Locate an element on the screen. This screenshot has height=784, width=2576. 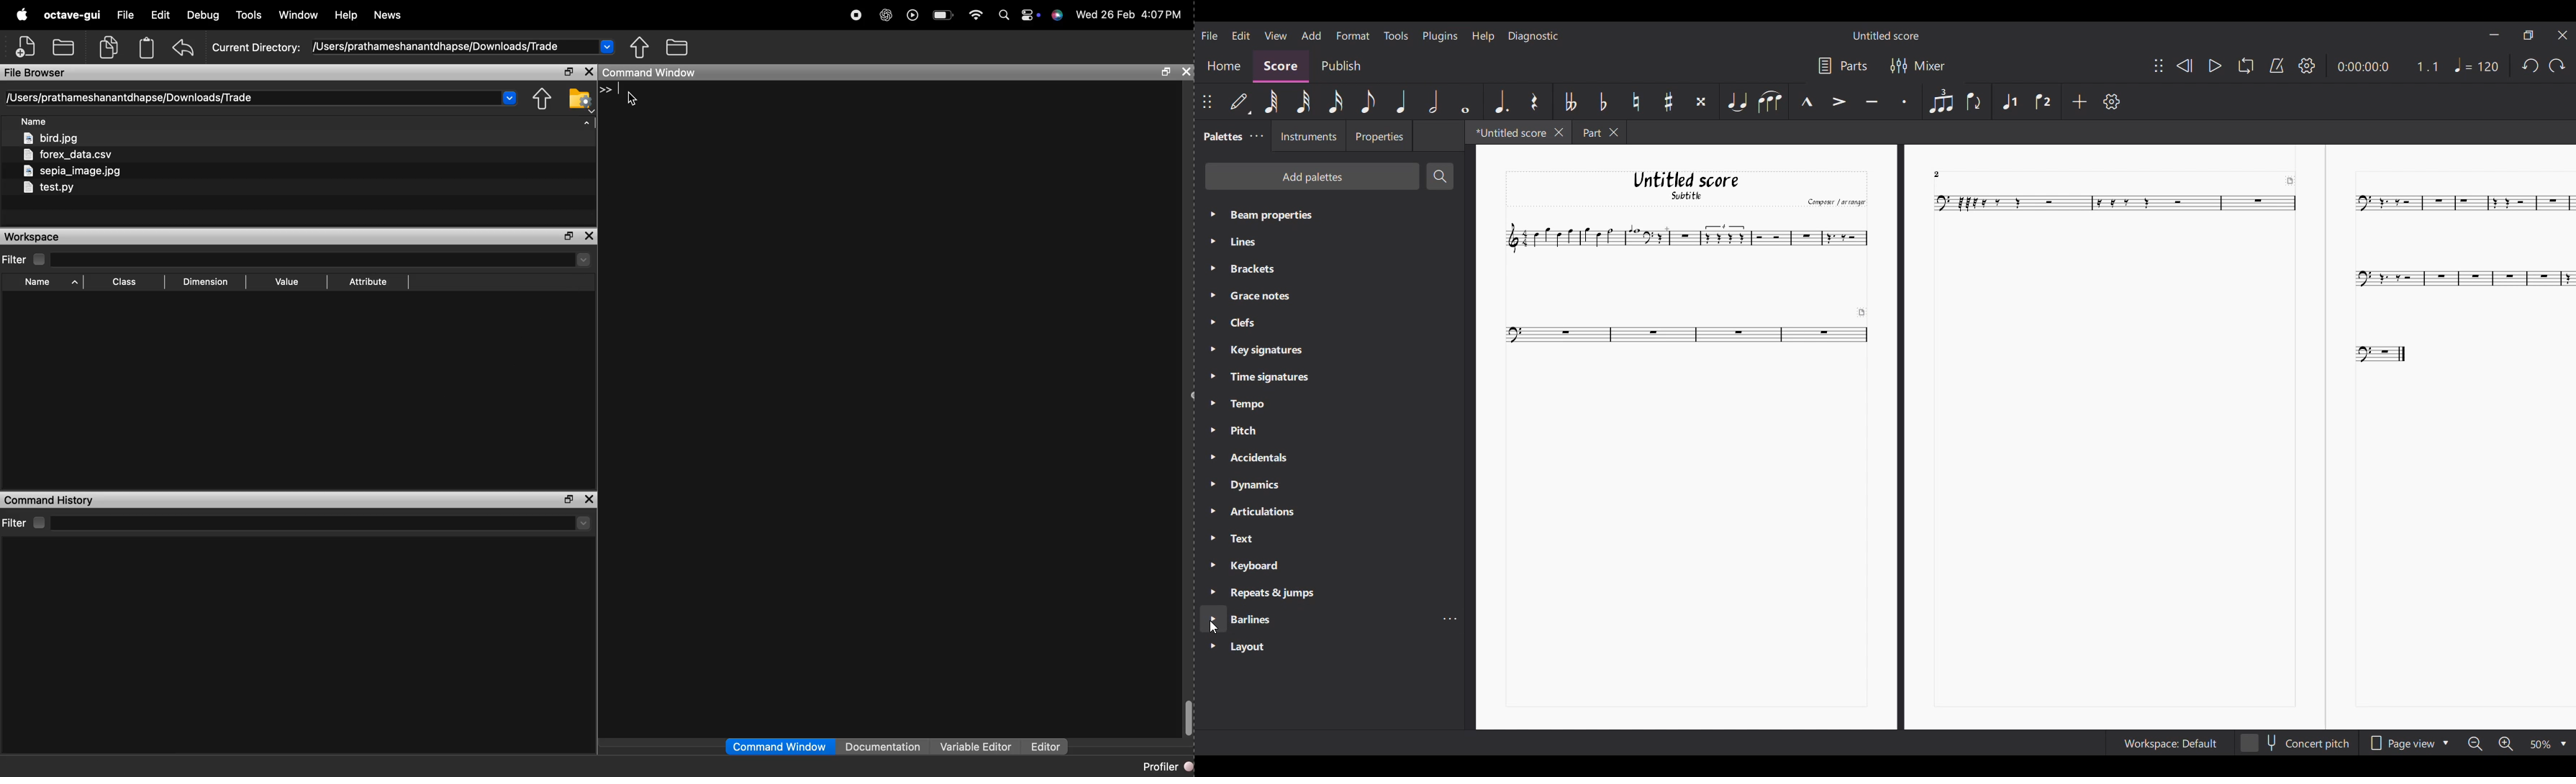
Tenuto is located at coordinates (1872, 102).